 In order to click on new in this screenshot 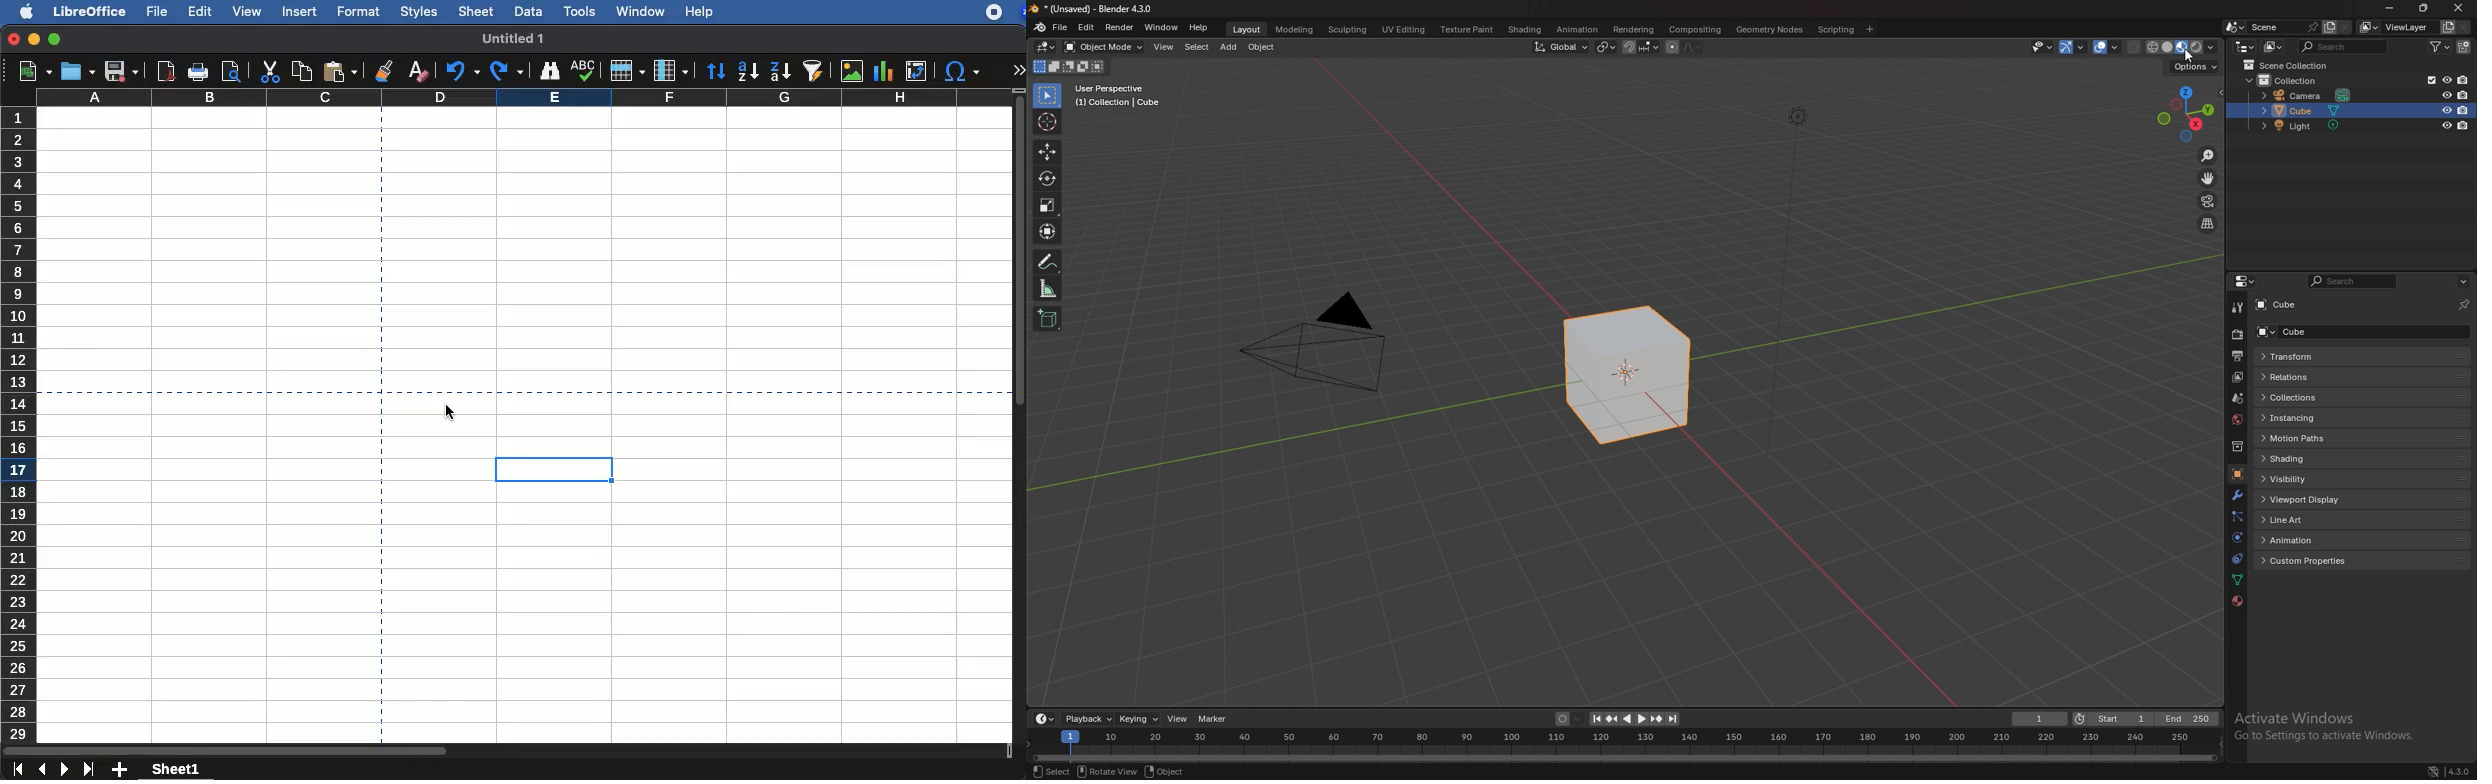, I will do `click(29, 73)`.